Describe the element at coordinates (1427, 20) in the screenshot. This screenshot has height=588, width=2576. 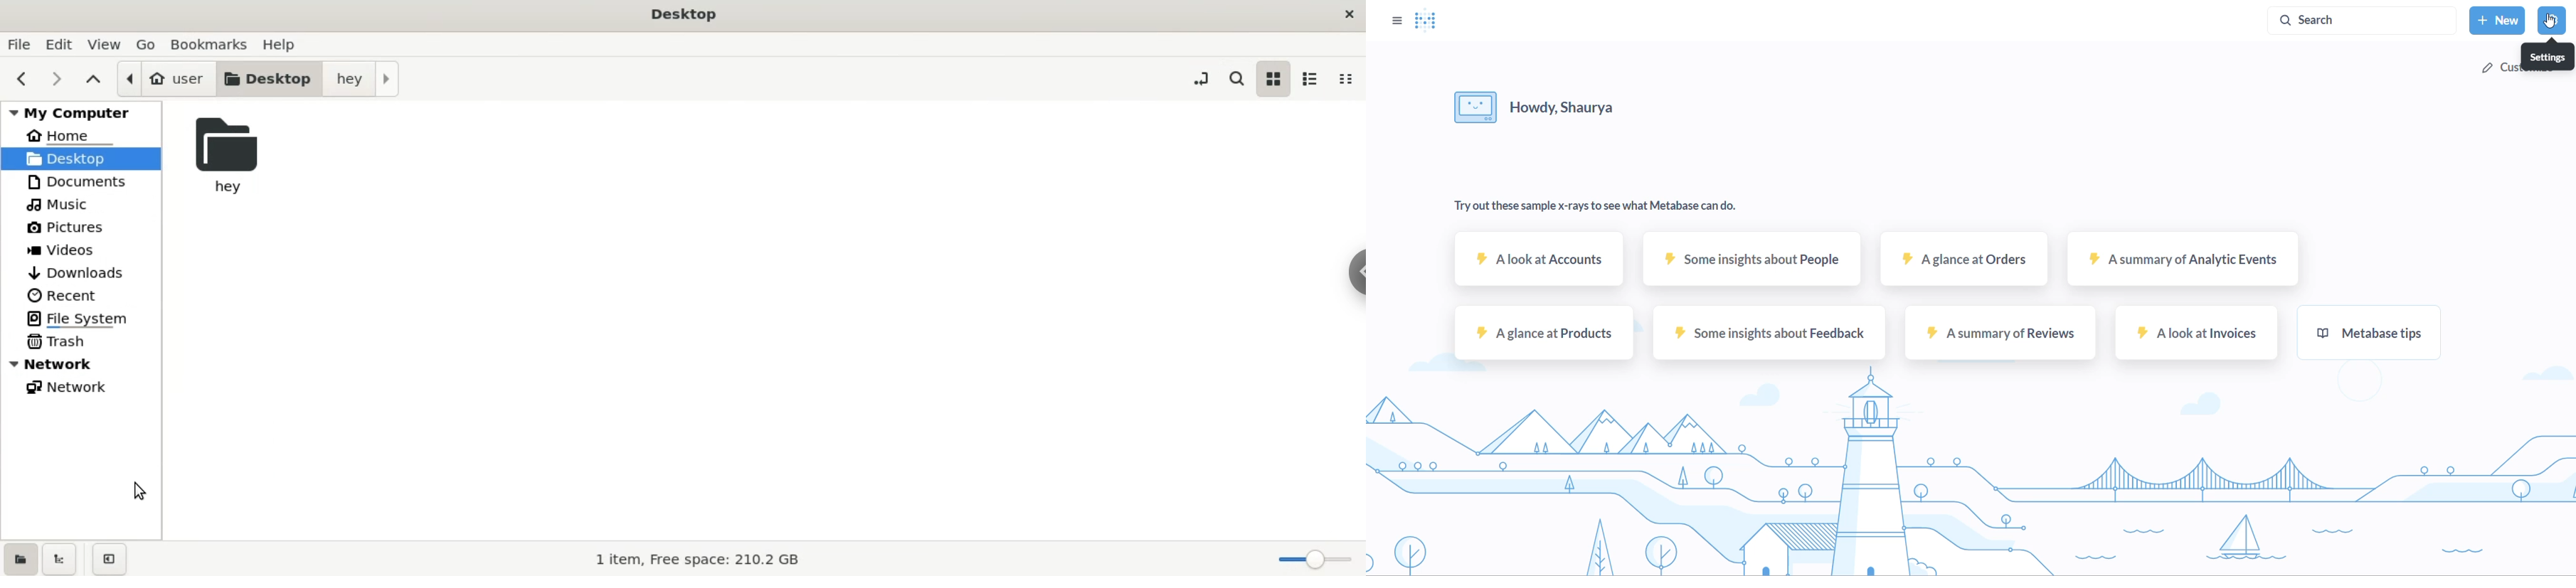
I see `LOGO` at that location.